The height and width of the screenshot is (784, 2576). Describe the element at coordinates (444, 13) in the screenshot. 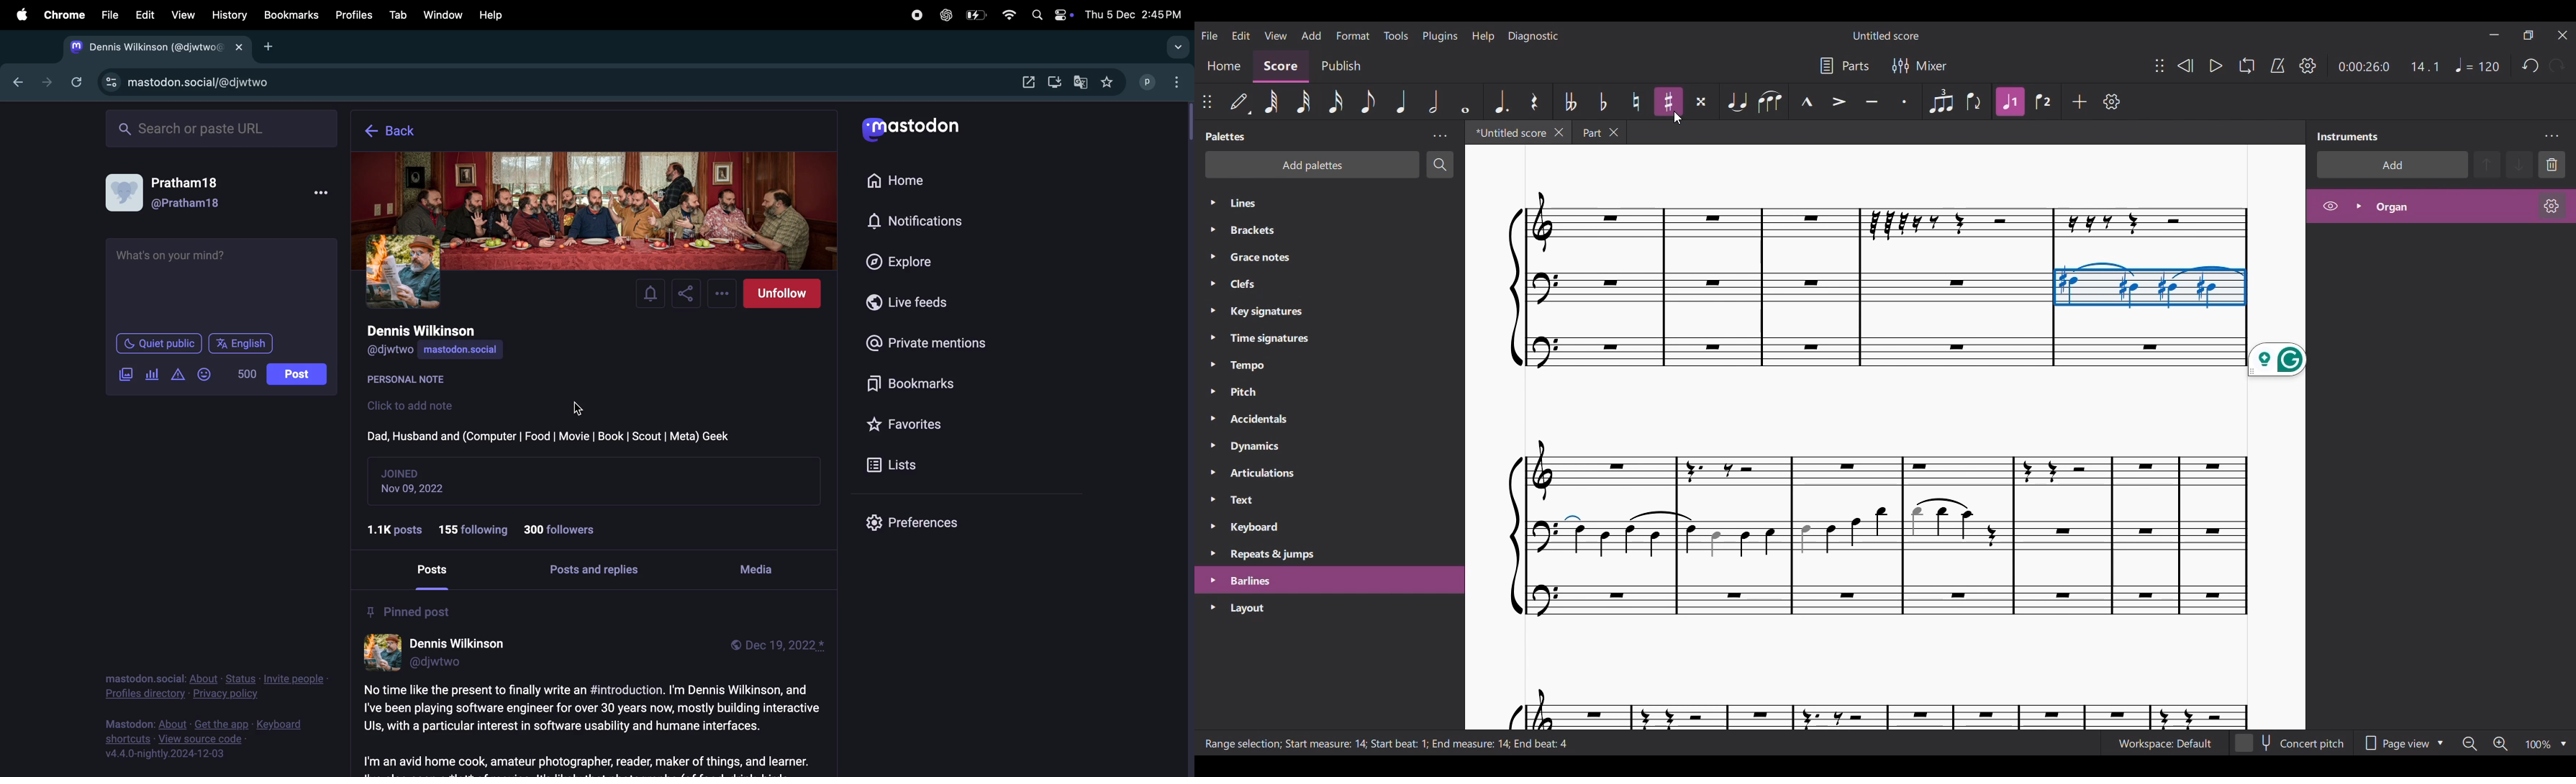

I see `window` at that location.